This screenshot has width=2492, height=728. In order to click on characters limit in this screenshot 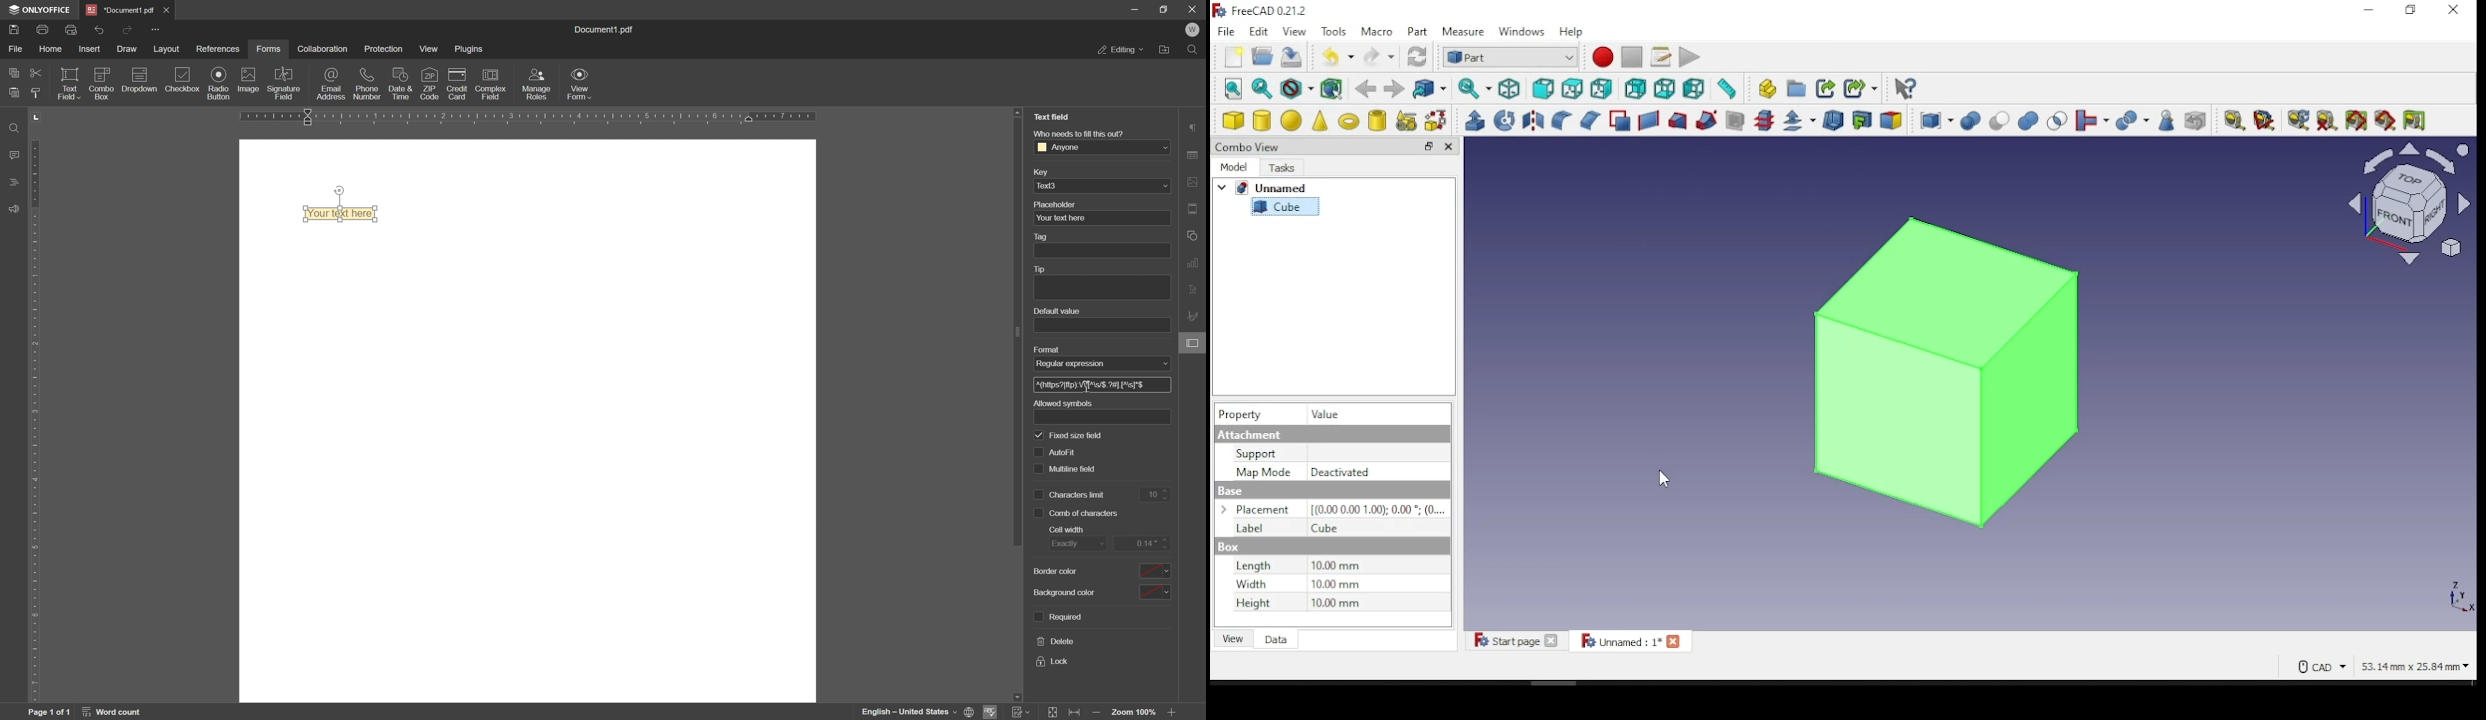, I will do `click(1079, 494)`.